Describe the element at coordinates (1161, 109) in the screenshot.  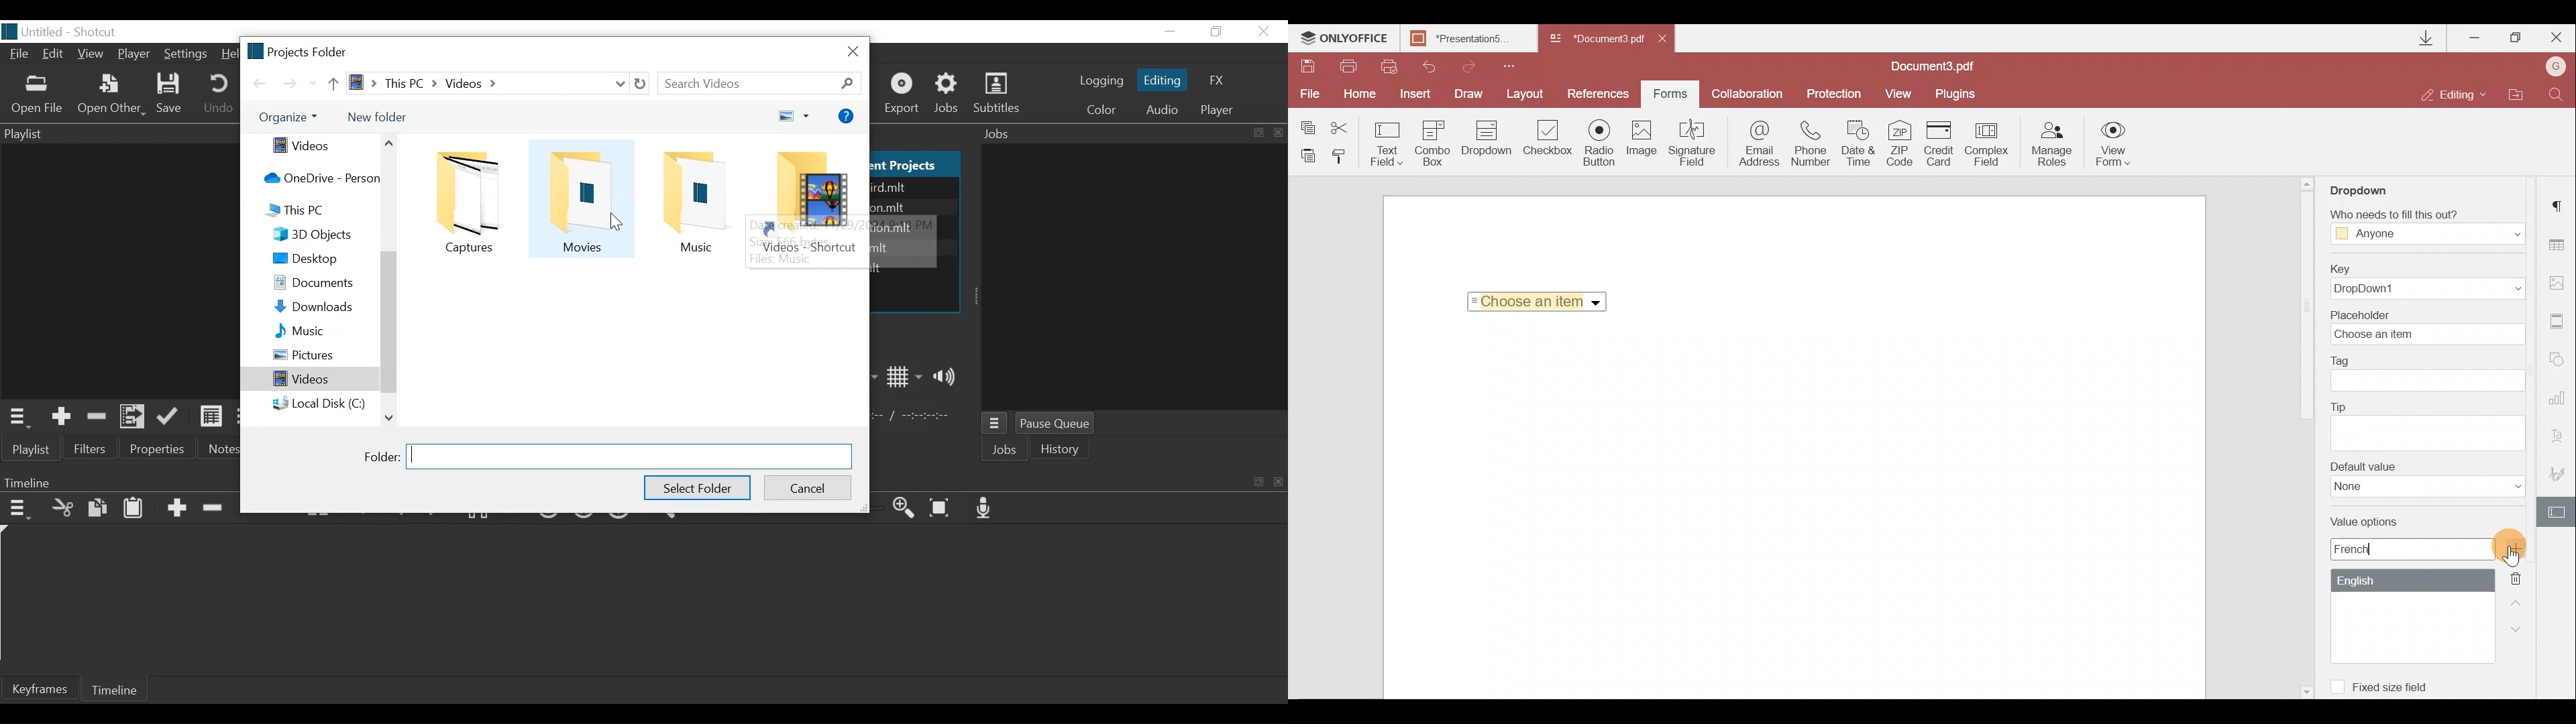
I see `Audio` at that location.